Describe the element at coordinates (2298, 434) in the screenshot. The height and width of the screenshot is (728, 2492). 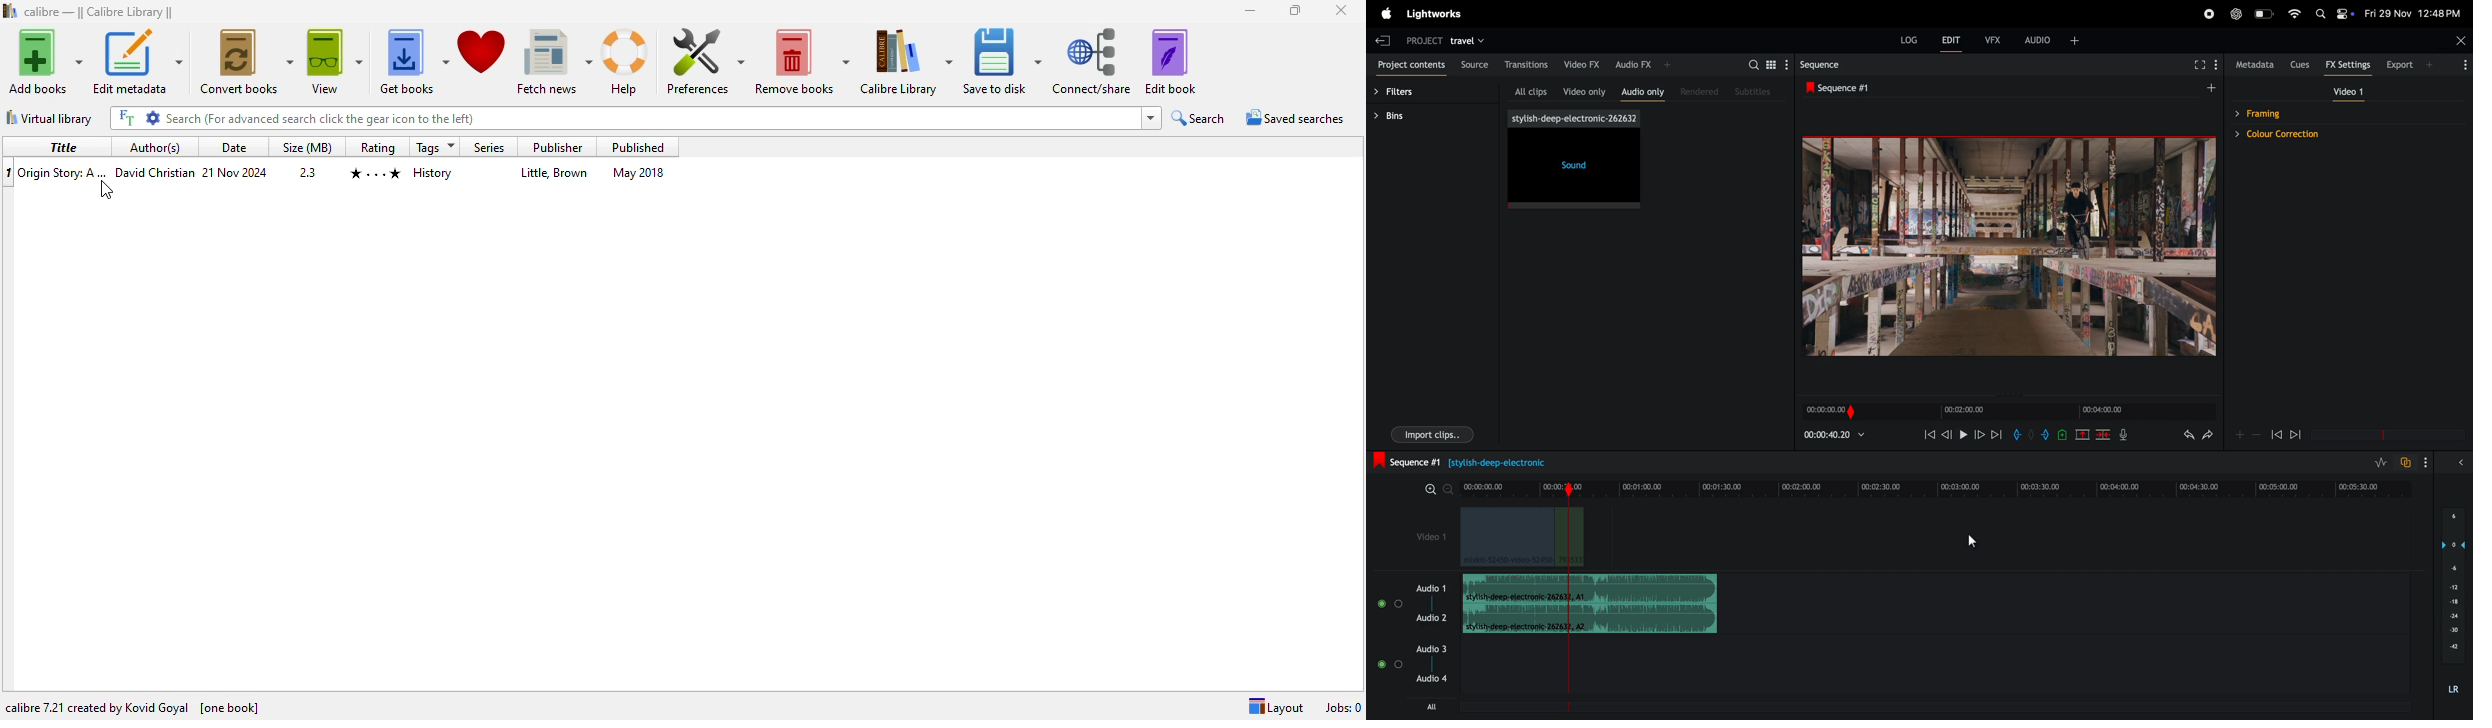
I see `next frame` at that location.